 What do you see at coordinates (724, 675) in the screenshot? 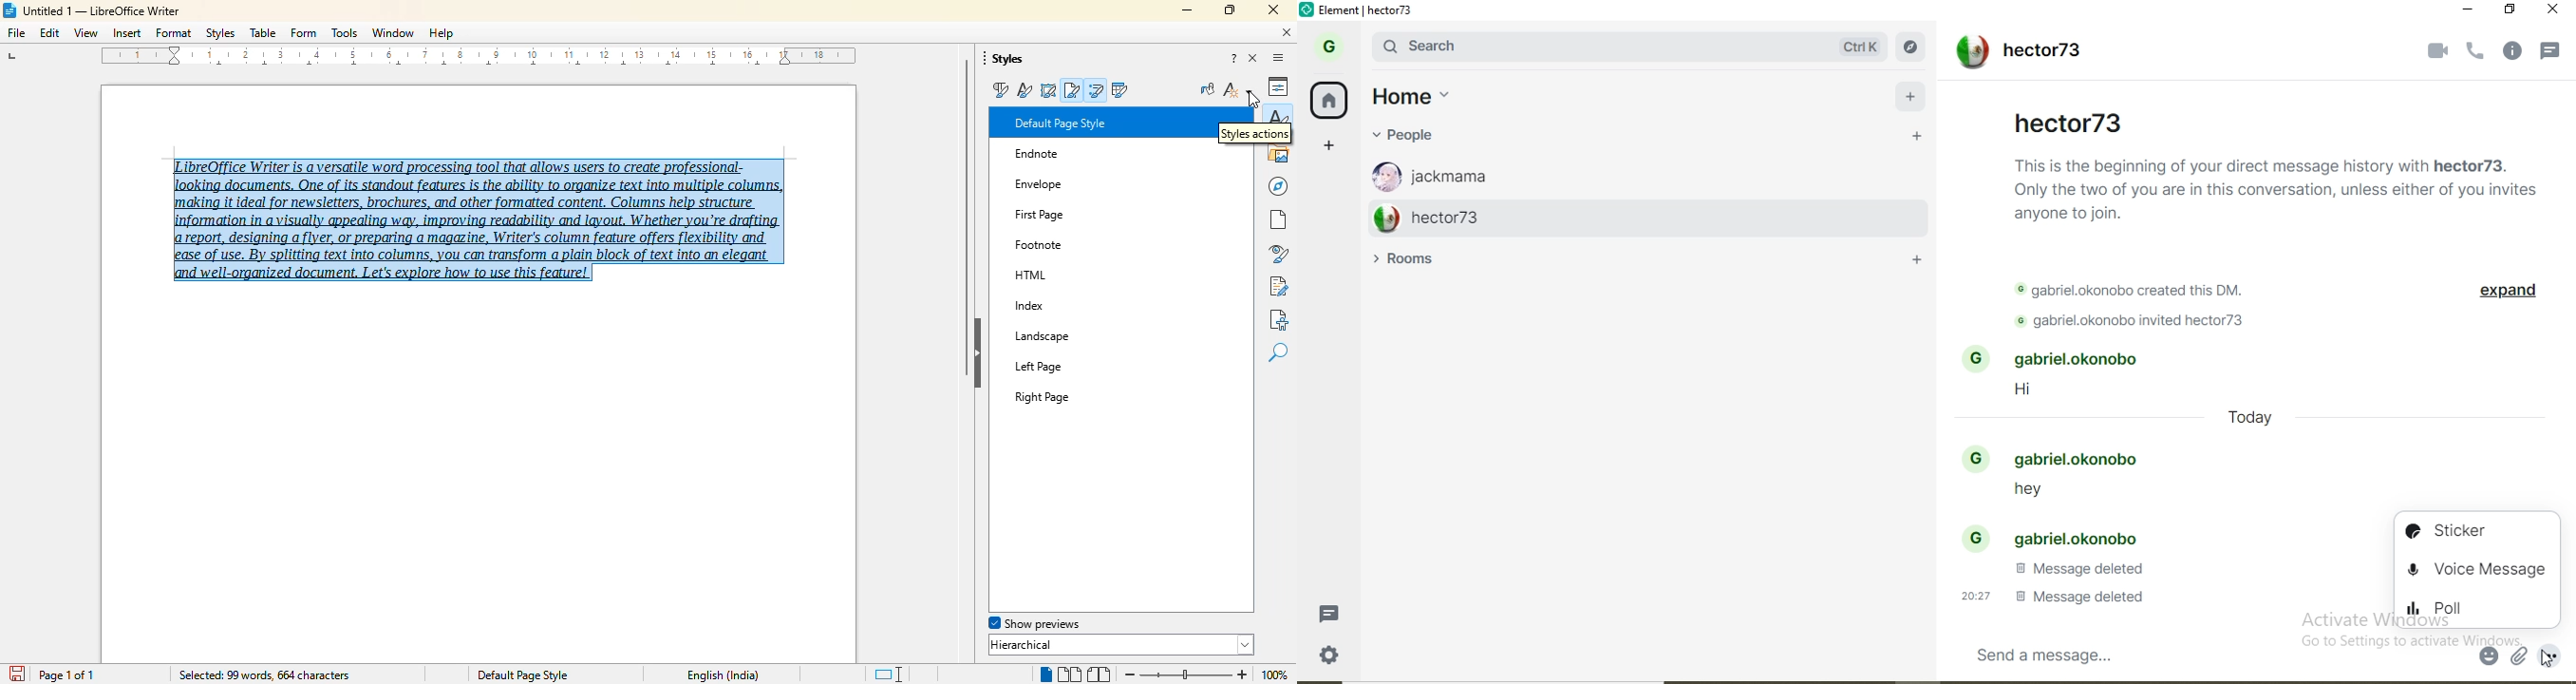
I see `English (India)` at bounding box center [724, 675].